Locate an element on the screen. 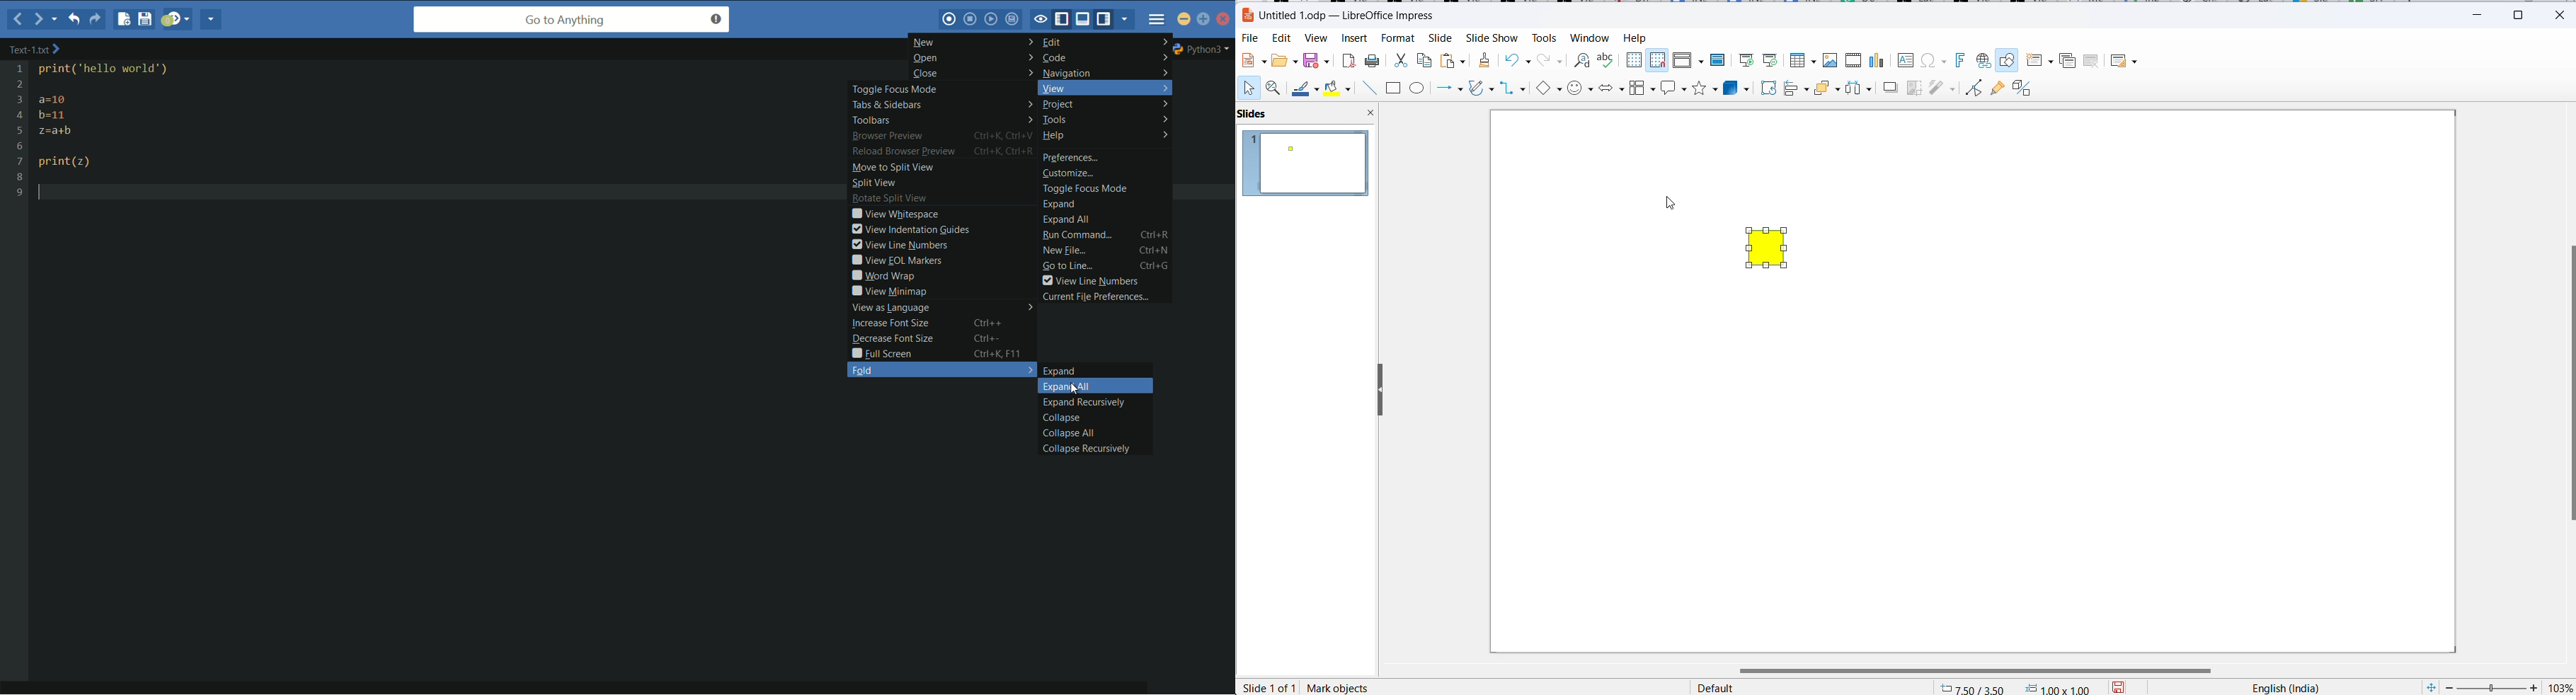 This screenshot has width=2576, height=700. file name is located at coordinates (1339, 14).